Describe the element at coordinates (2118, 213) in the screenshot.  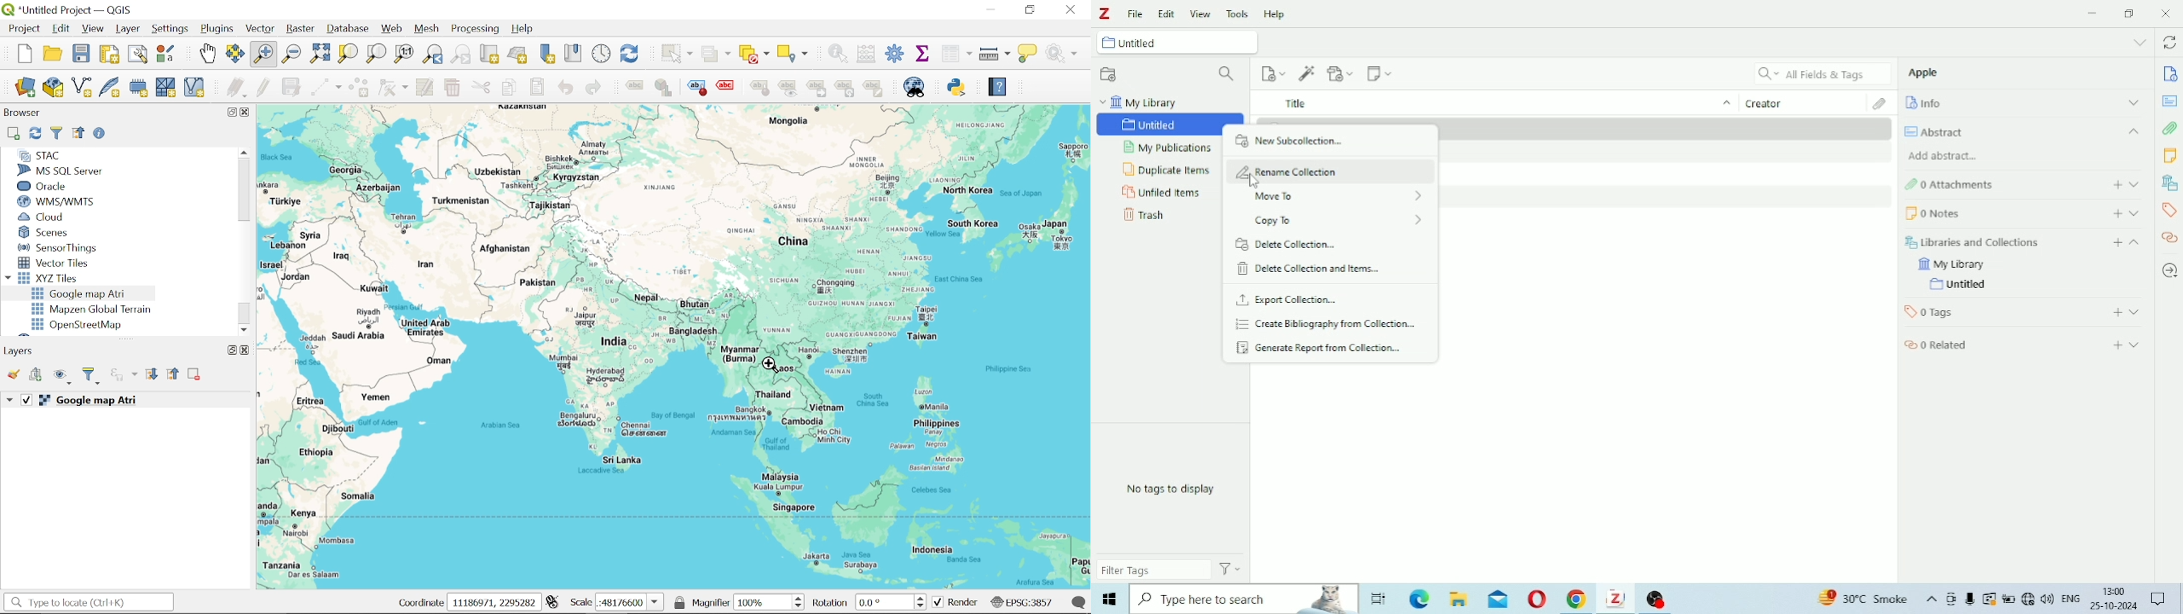
I see `Add` at that location.